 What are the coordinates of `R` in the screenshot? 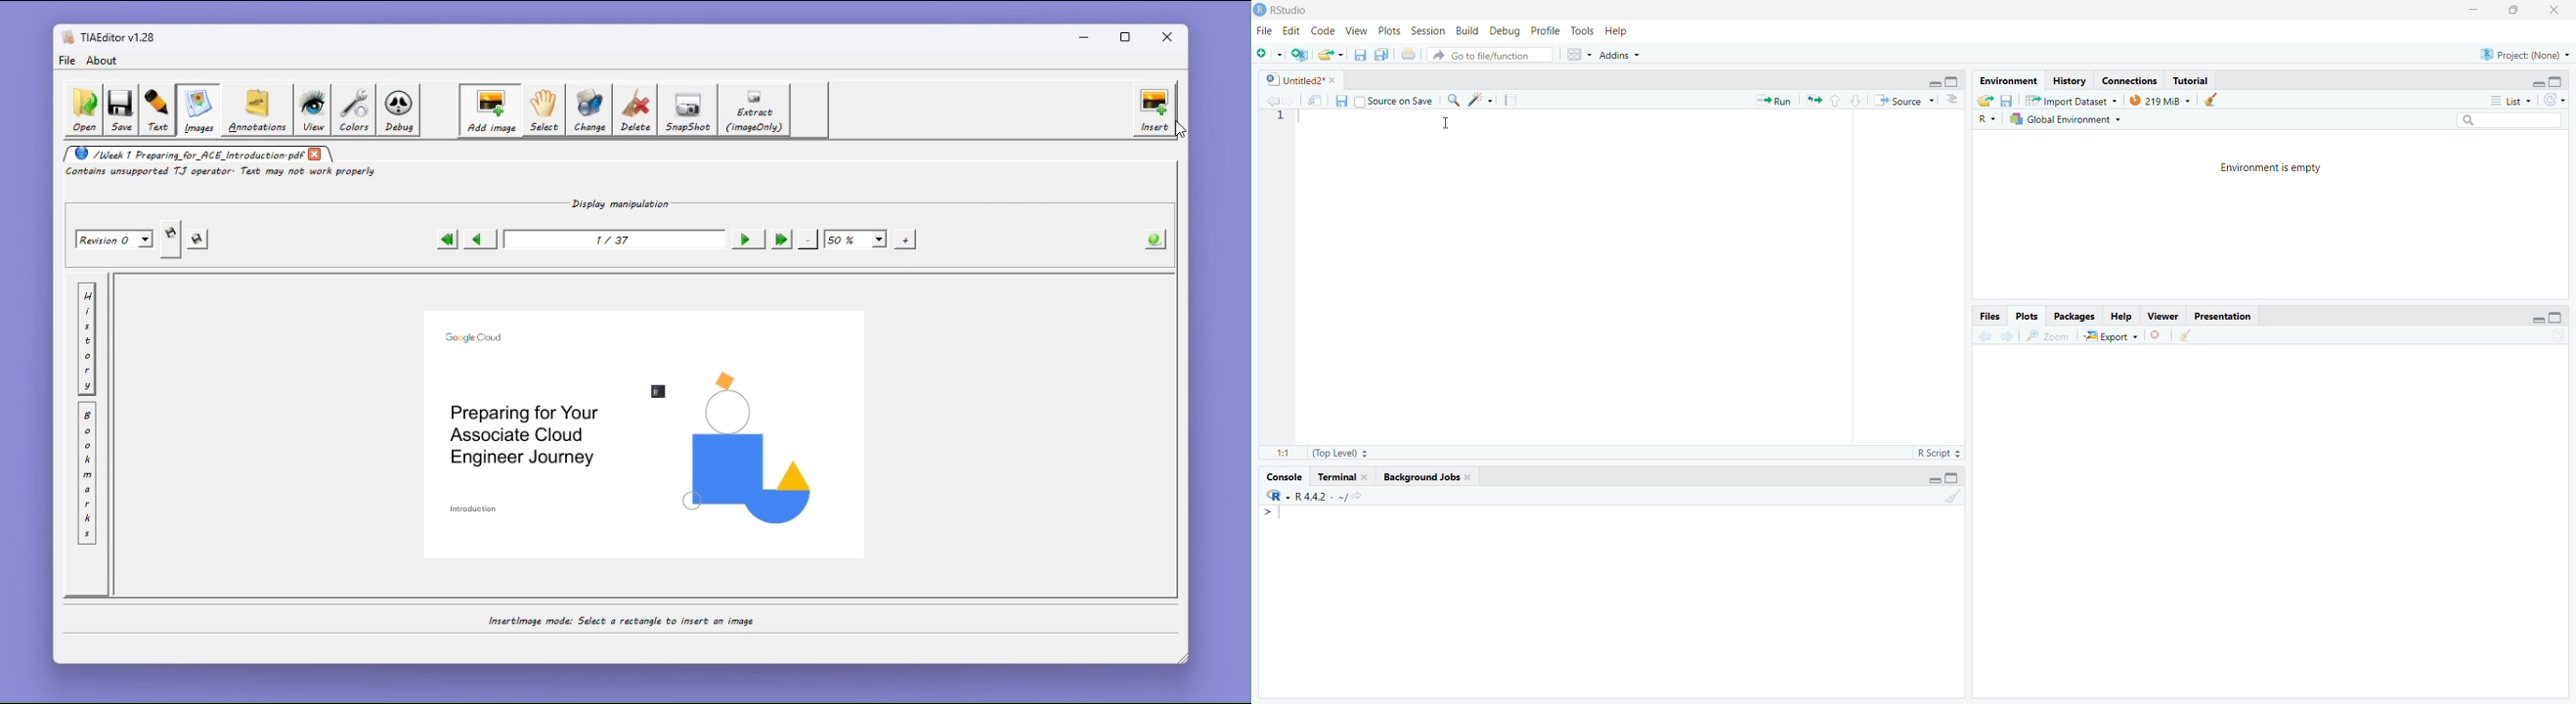 It's located at (1987, 118).